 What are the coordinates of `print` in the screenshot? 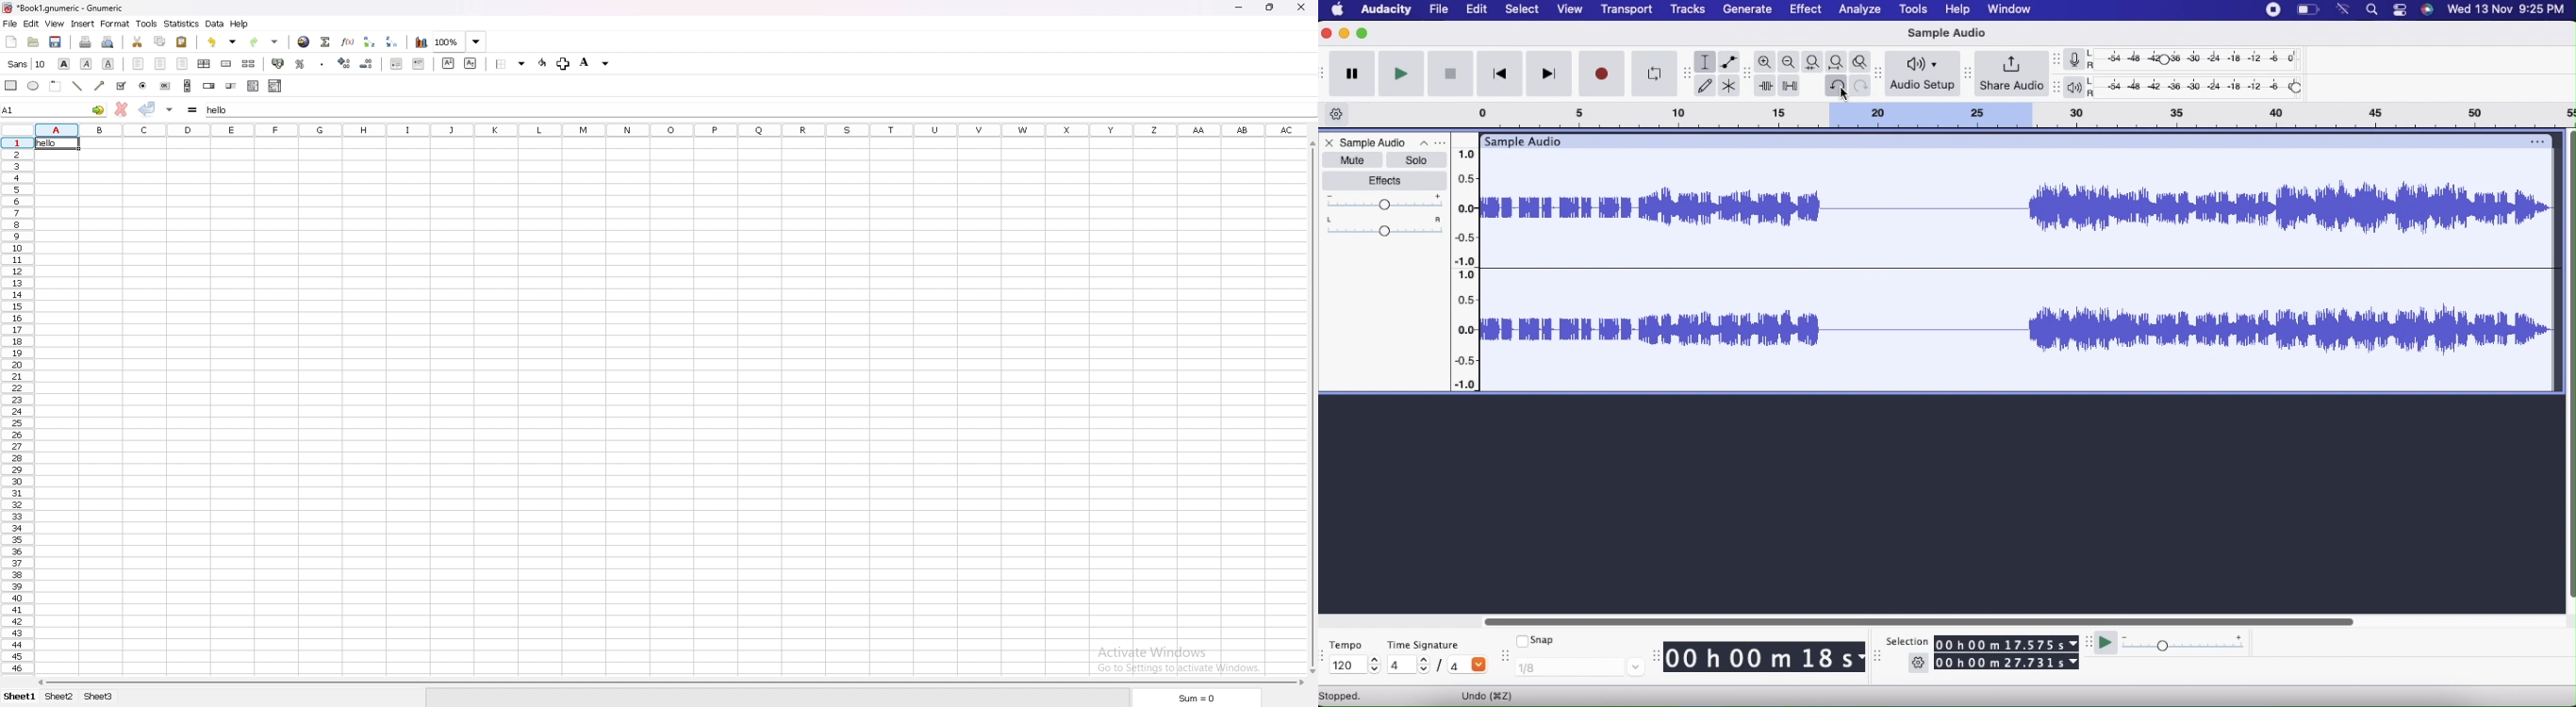 It's located at (86, 42).